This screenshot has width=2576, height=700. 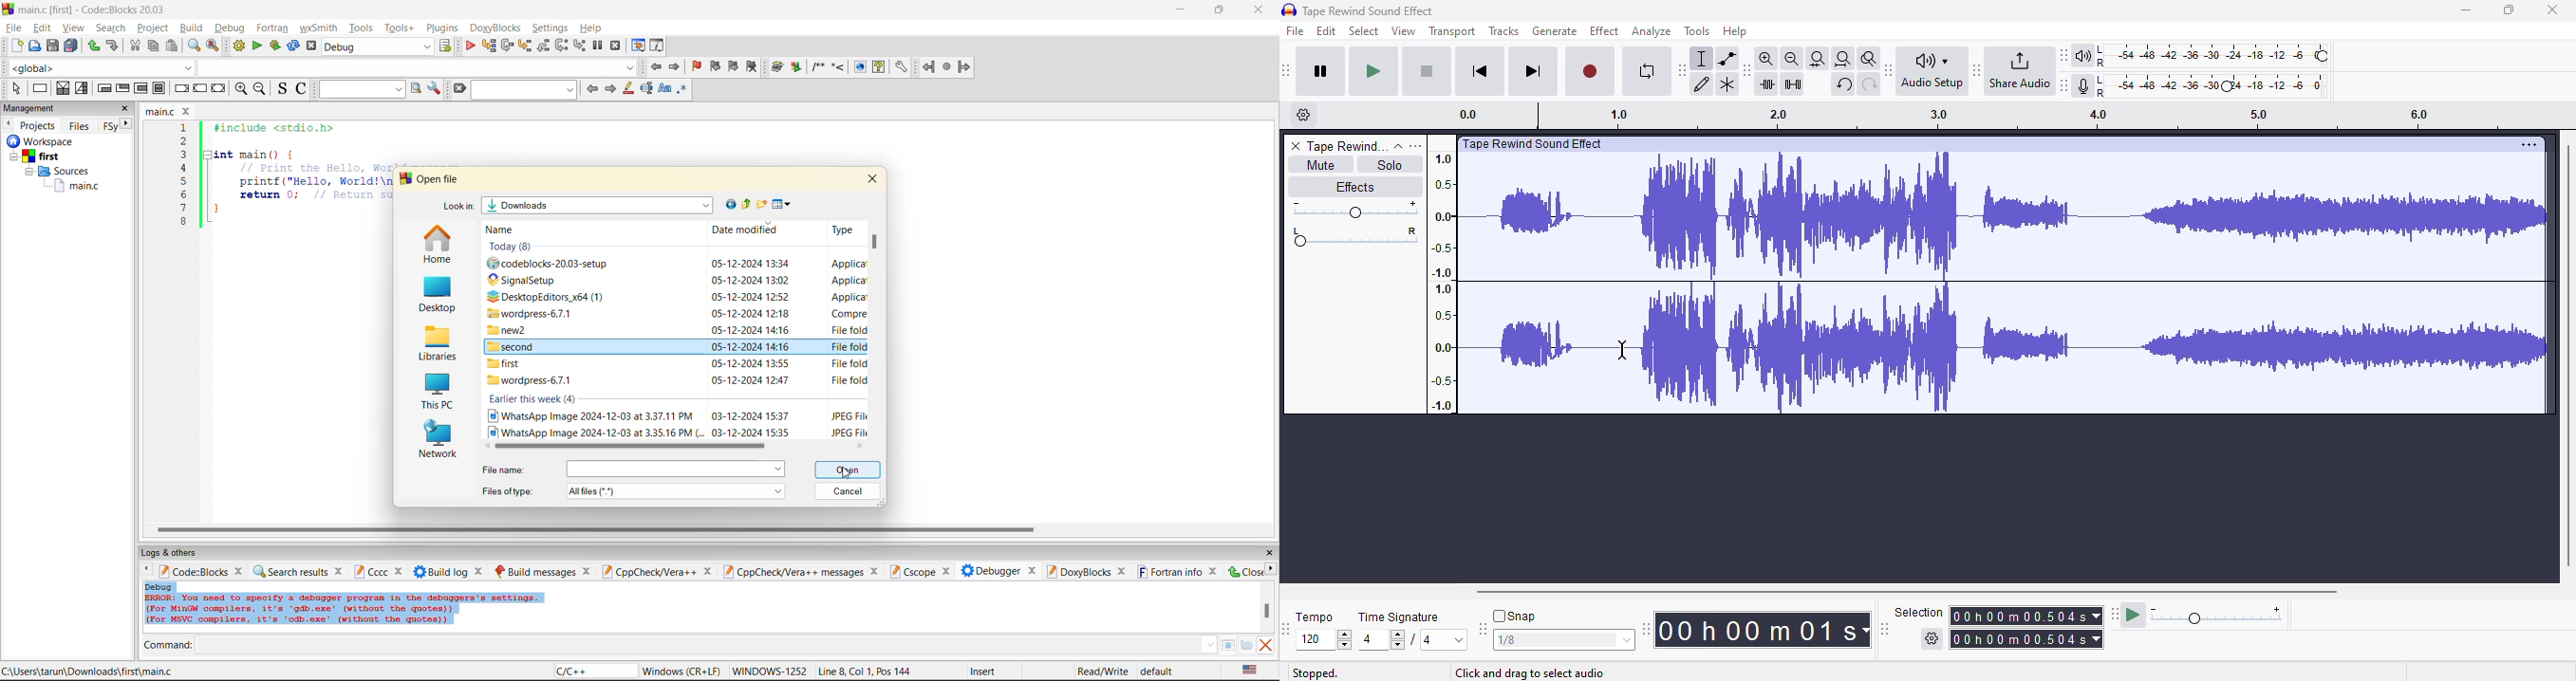 What do you see at coordinates (751, 297) in the screenshot?
I see `date and time` at bounding box center [751, 297].